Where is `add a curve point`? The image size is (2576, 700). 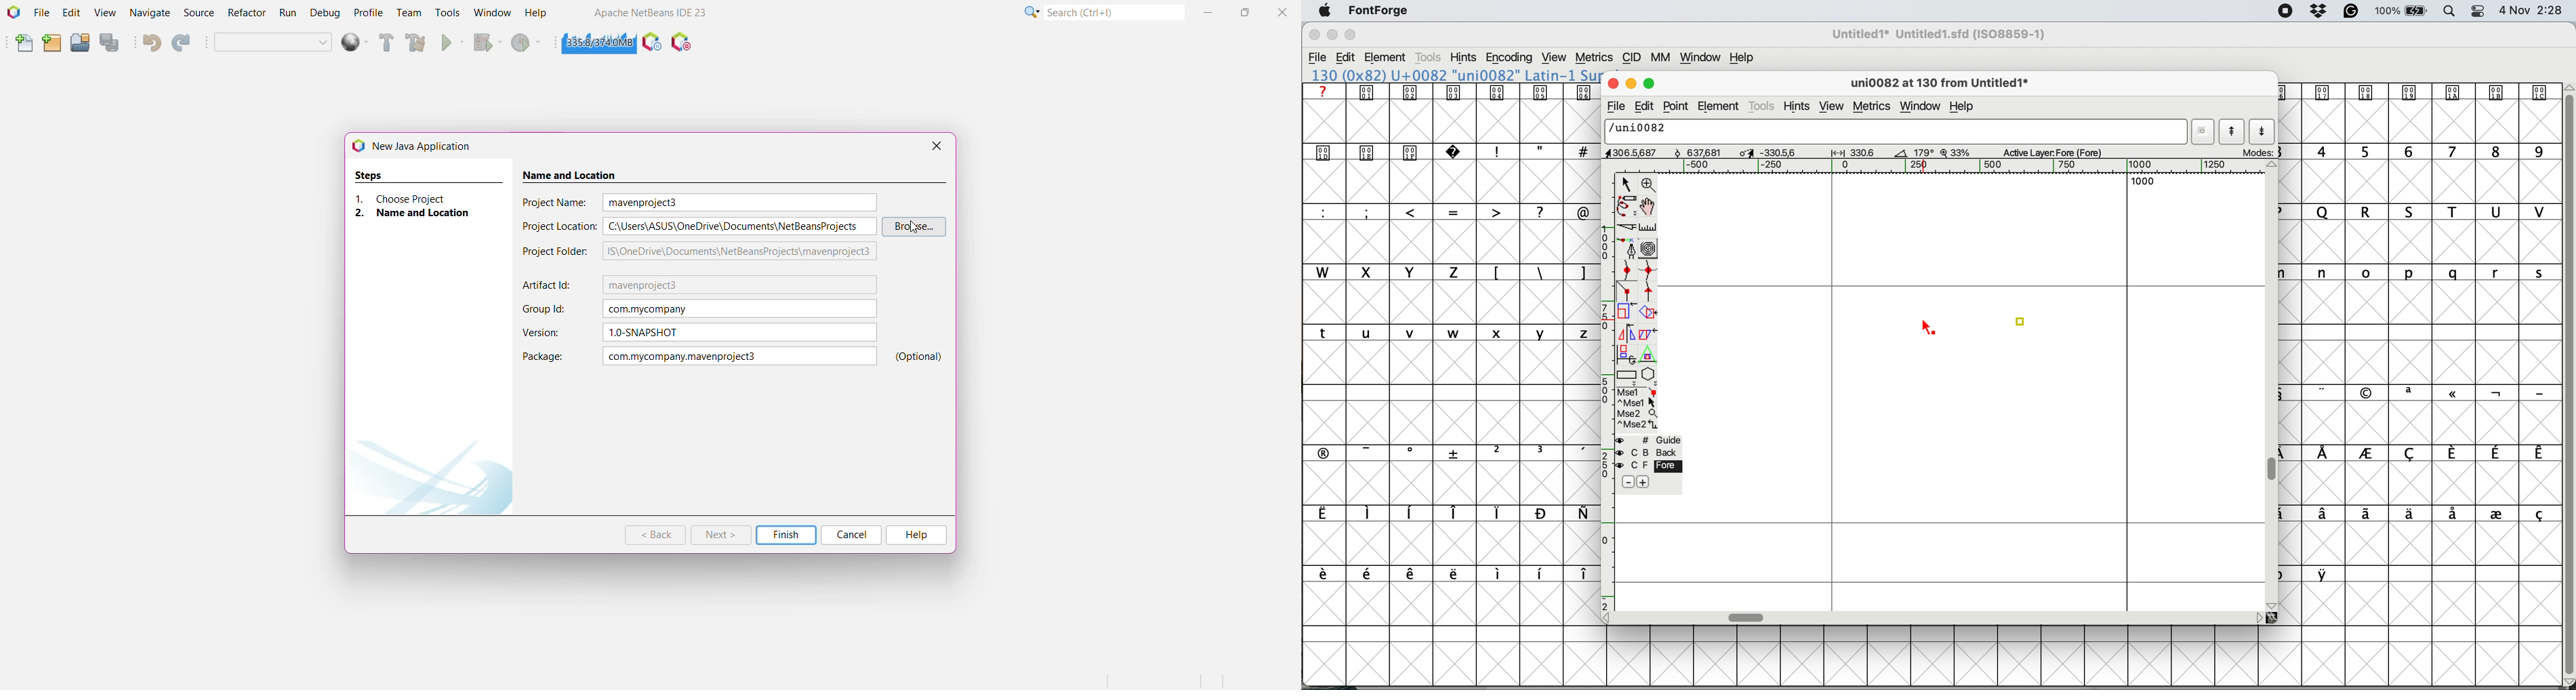
add a curve point is located at coordinates (1627, 269).